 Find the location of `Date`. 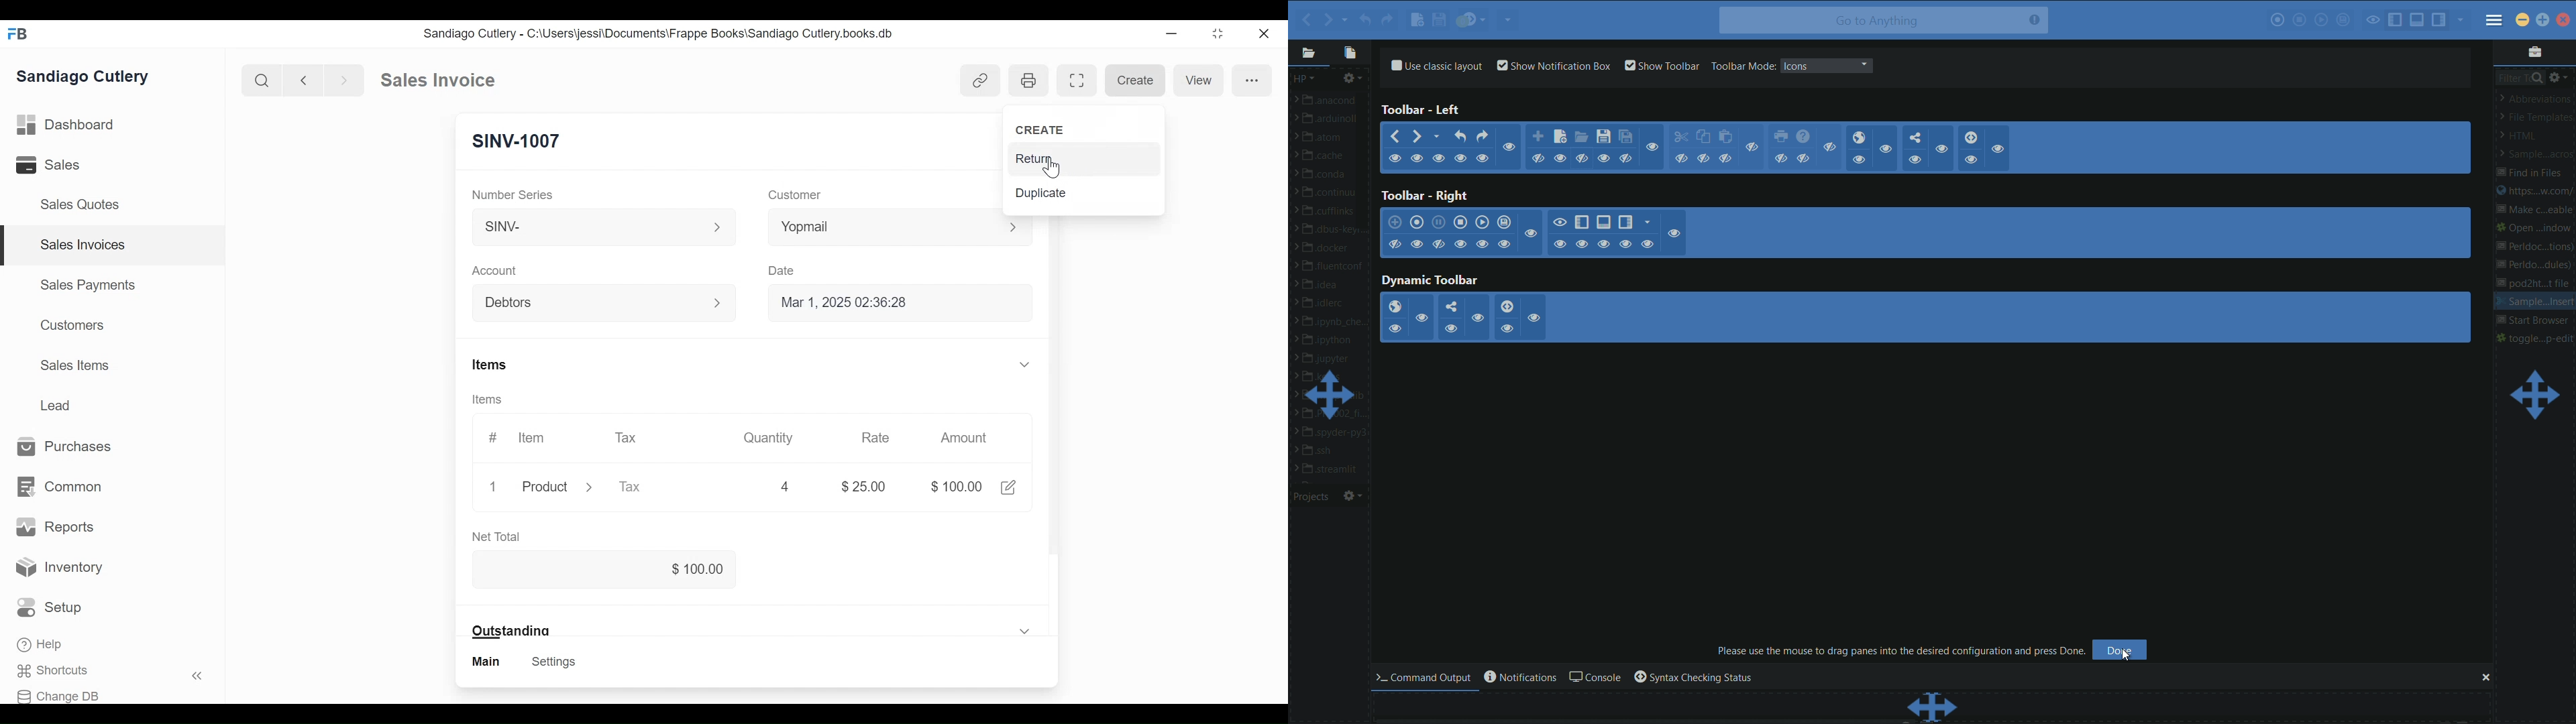

Date is located at coordinates (782, 271).